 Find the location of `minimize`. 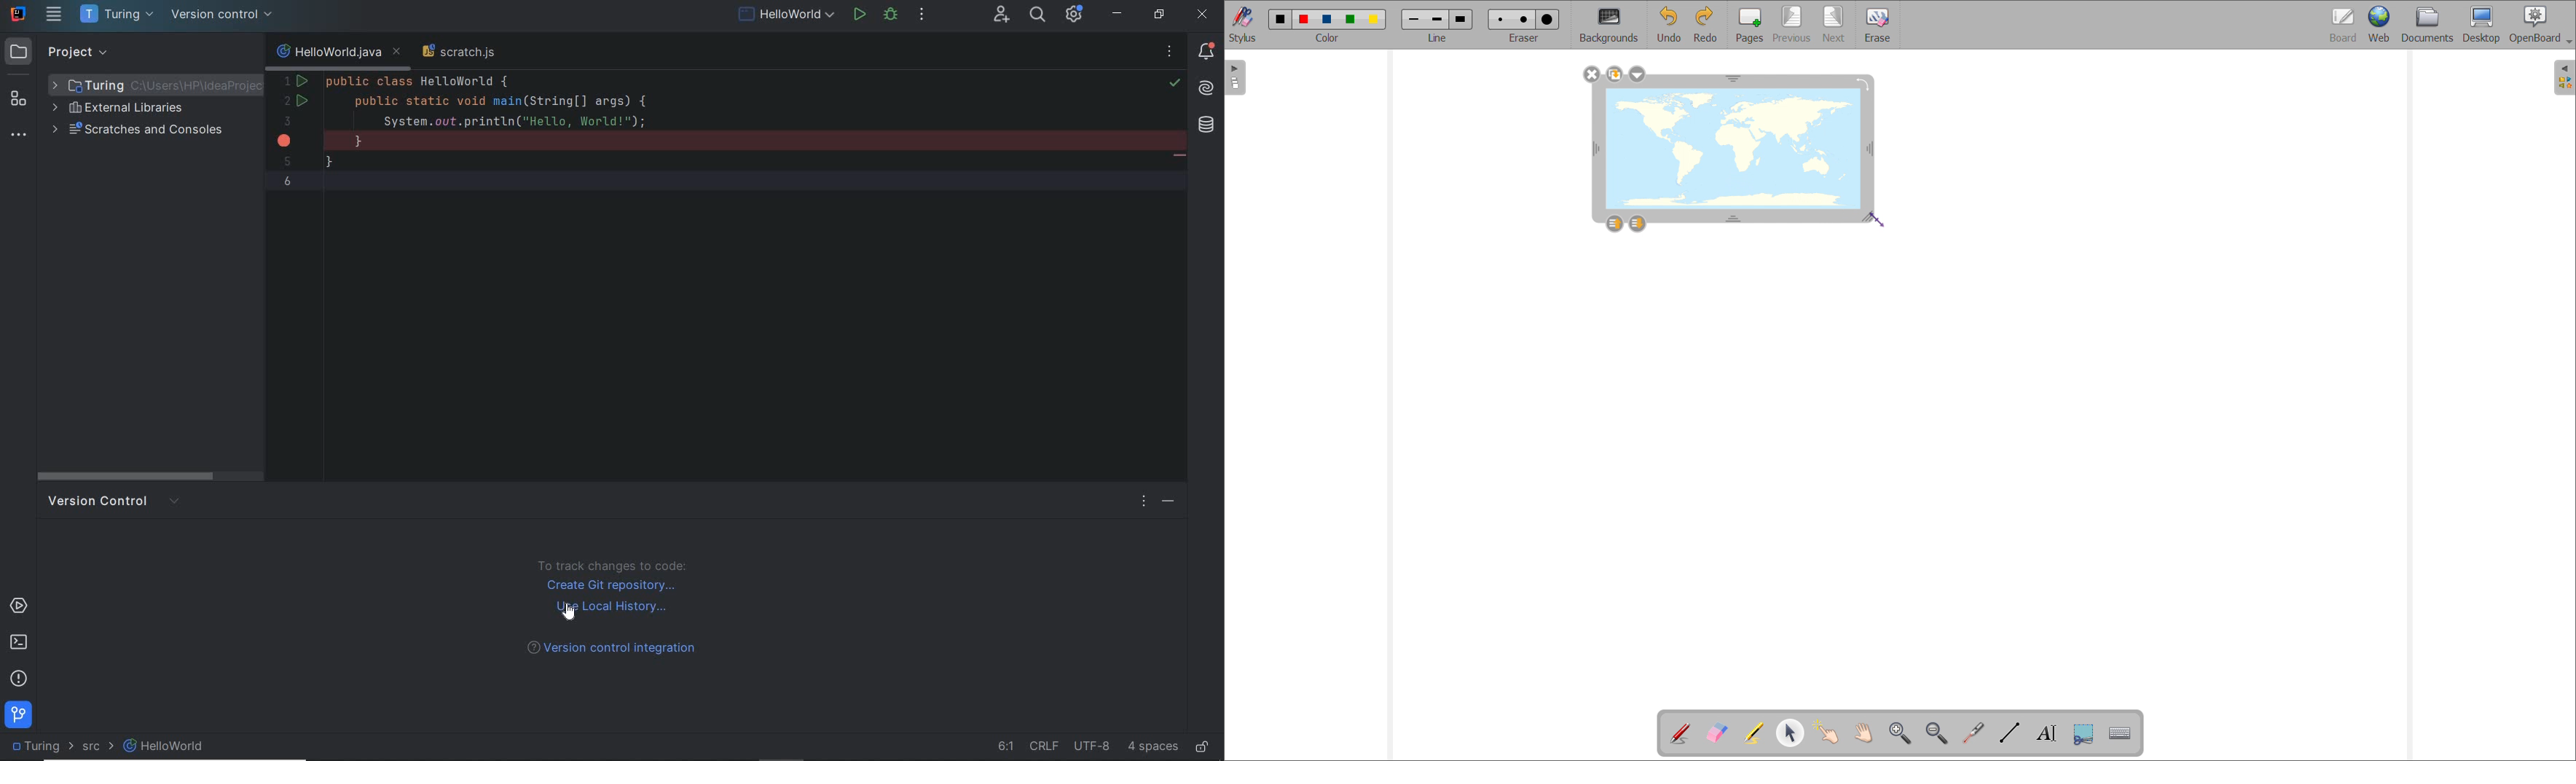

minimize is located at coordinates (1118, 16).